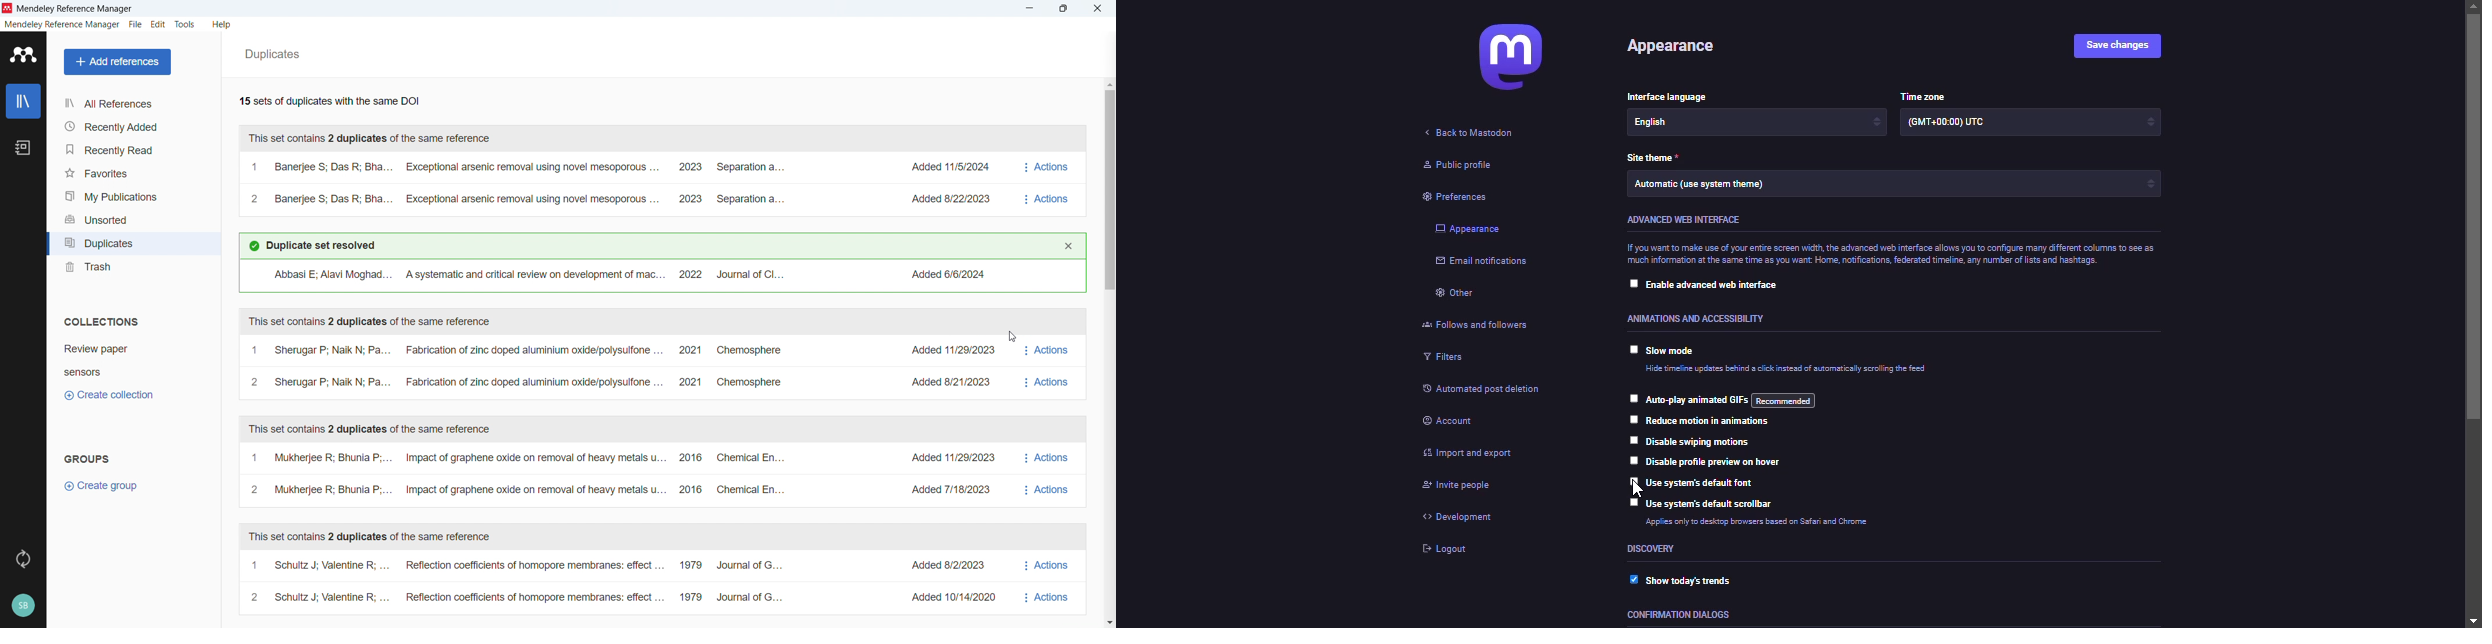  Describe the element at coordinates (1097, 9) in the screenshot. I see `close ` at that location.